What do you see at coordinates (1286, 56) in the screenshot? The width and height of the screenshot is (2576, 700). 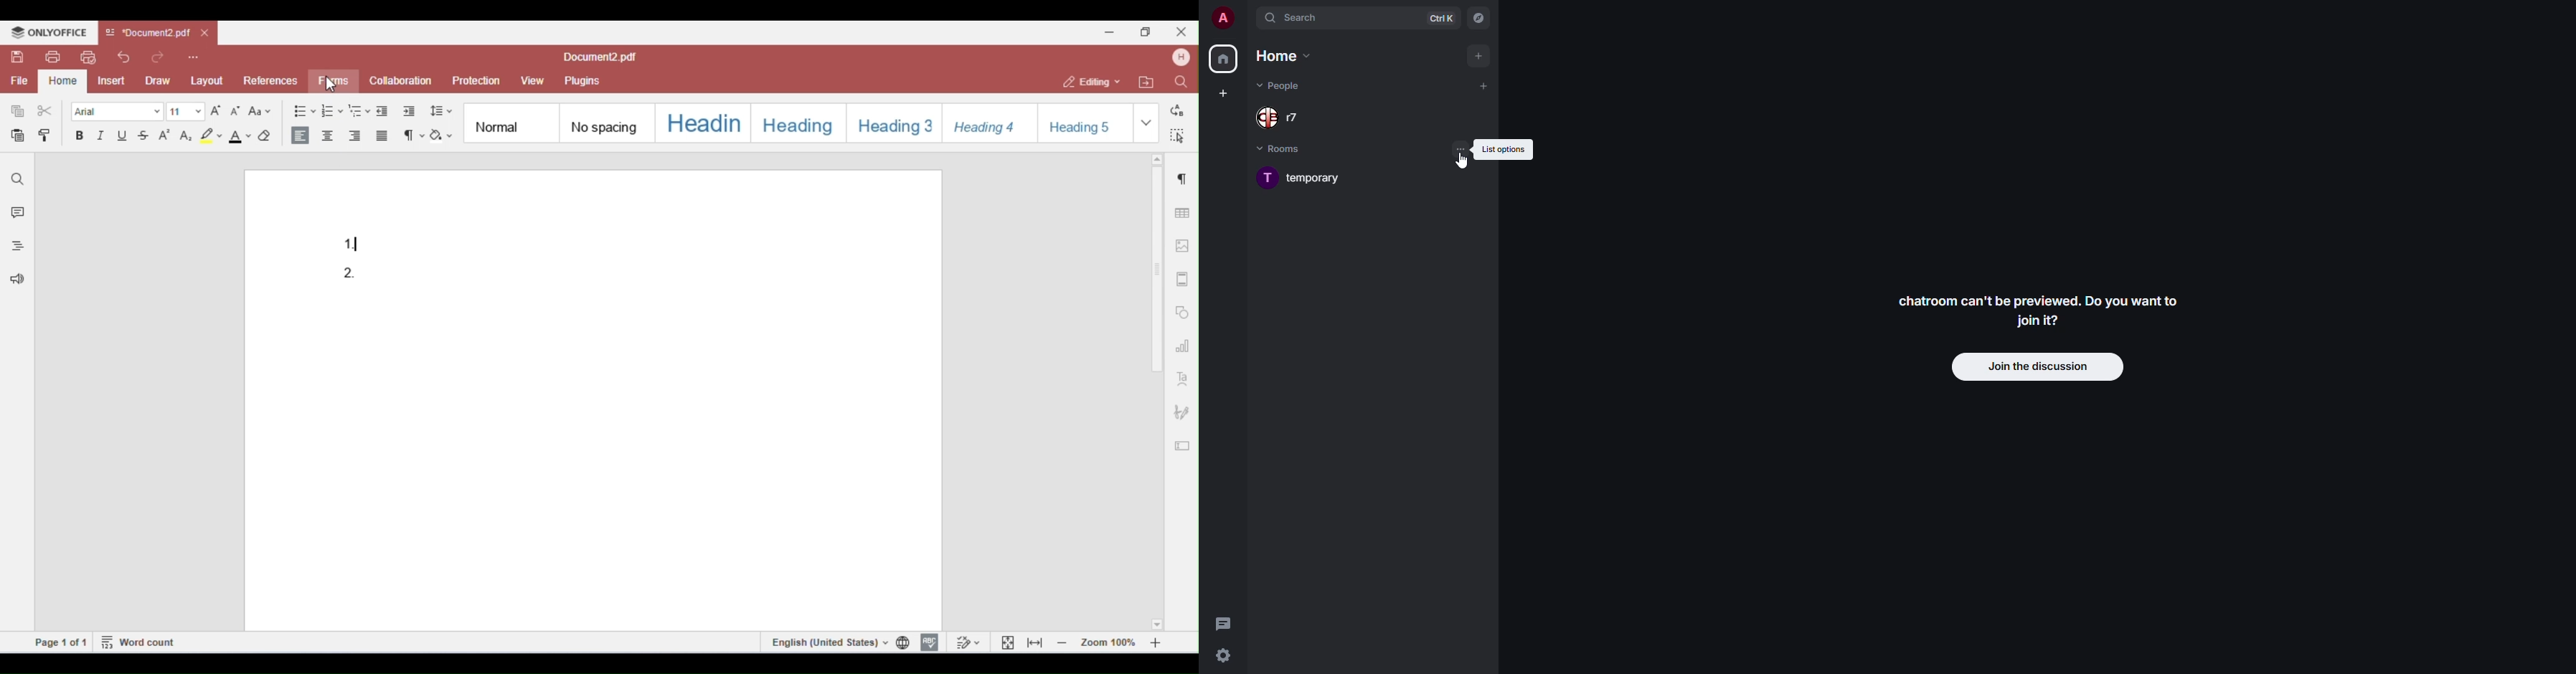 I see `home` at bounding box center [1286, 56].